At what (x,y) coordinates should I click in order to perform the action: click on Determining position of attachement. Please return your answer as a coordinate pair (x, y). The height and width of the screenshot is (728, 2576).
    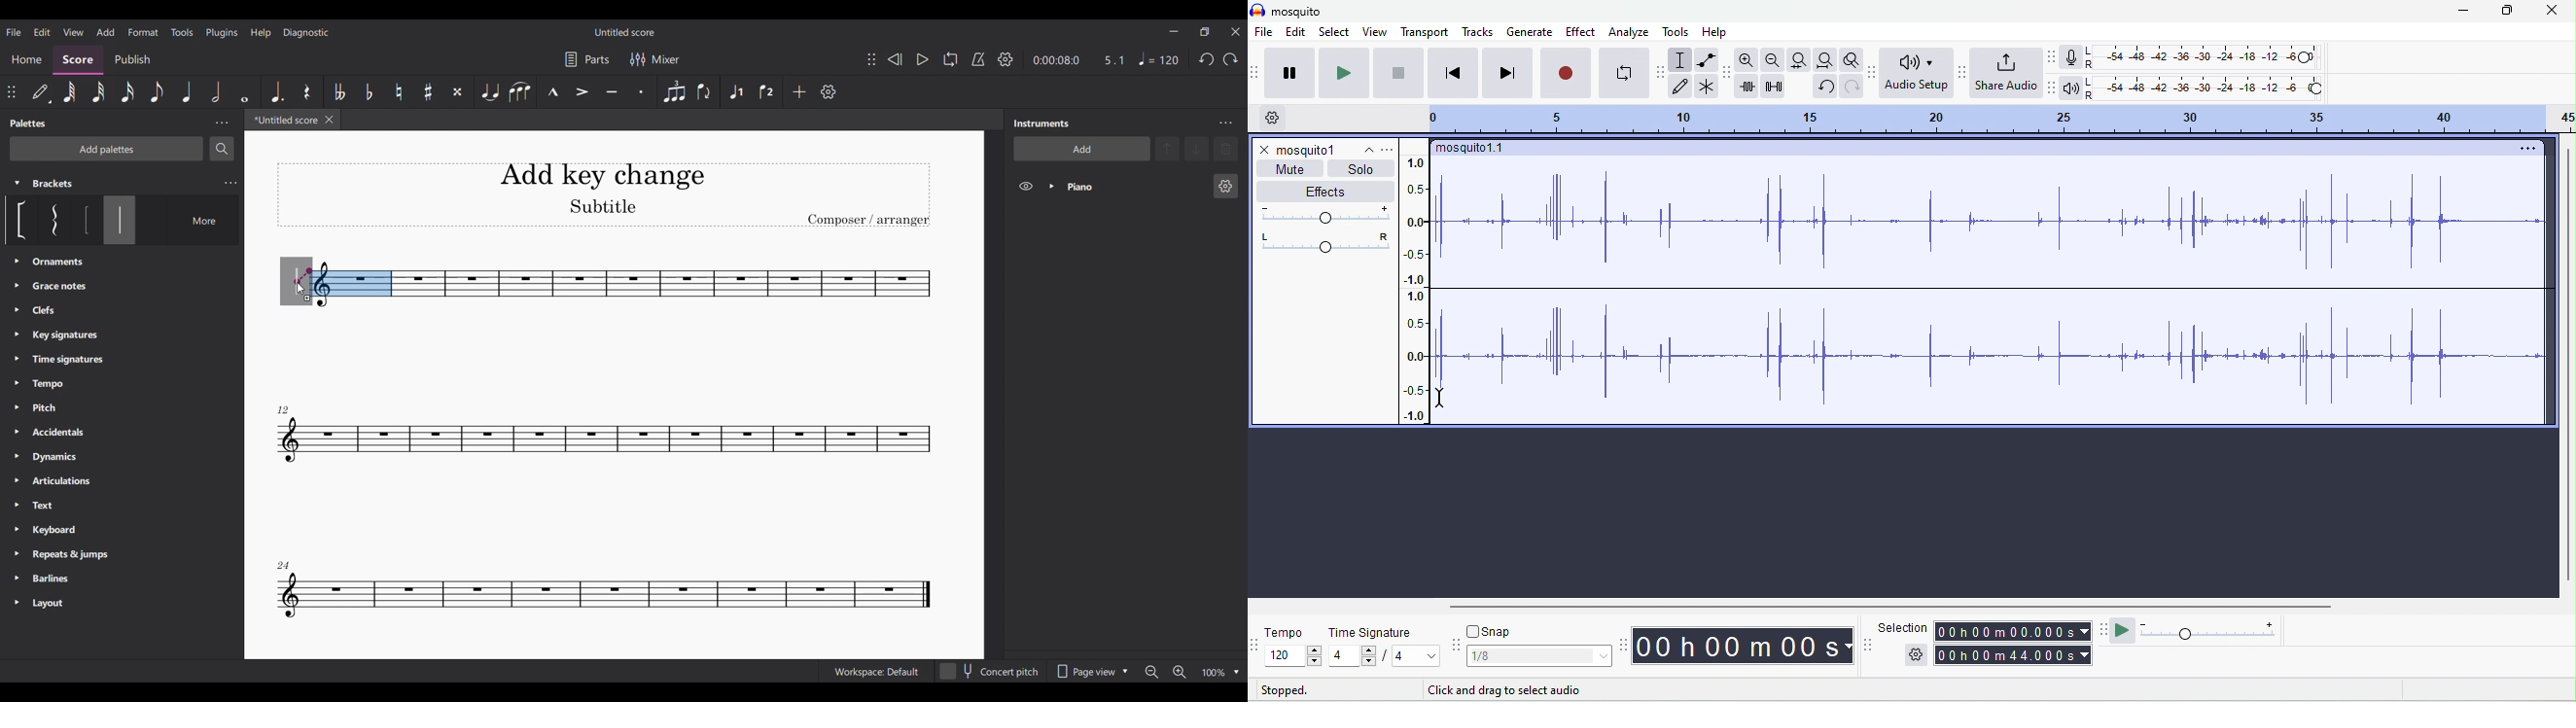
    Looking at the image, I should click on (304, 276).